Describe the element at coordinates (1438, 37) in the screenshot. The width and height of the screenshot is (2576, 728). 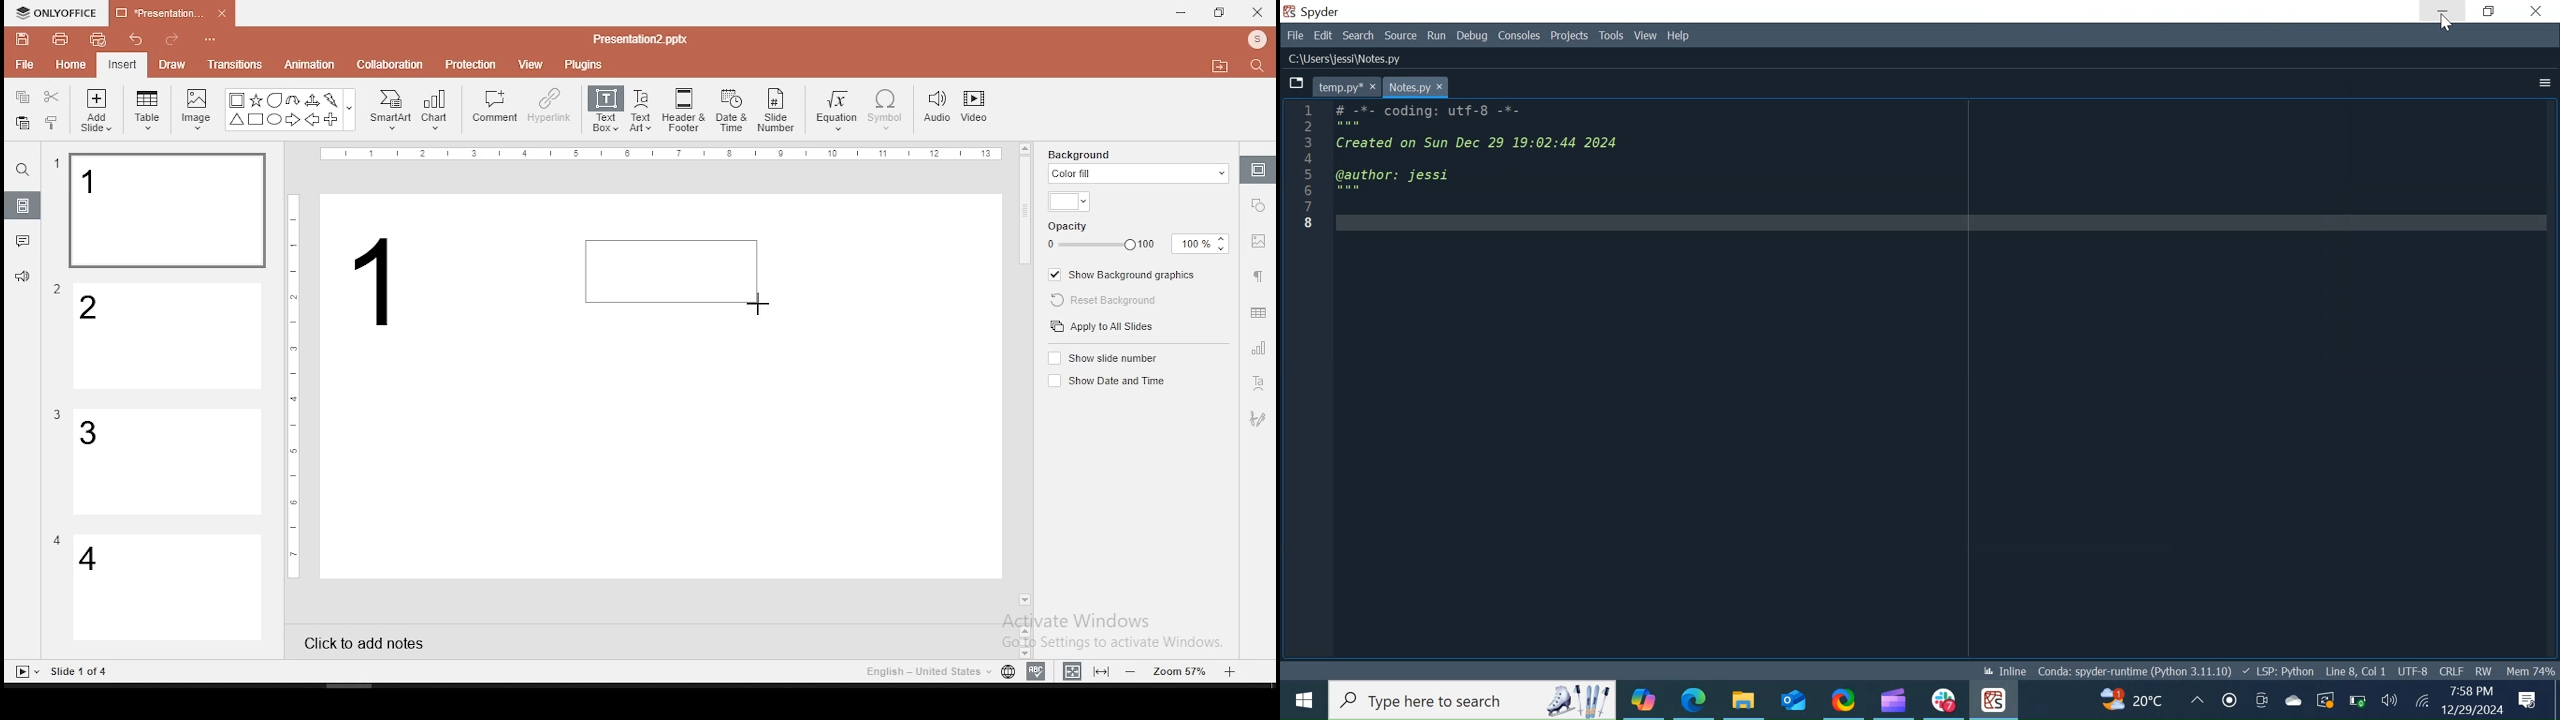
I see `Run` at that location.